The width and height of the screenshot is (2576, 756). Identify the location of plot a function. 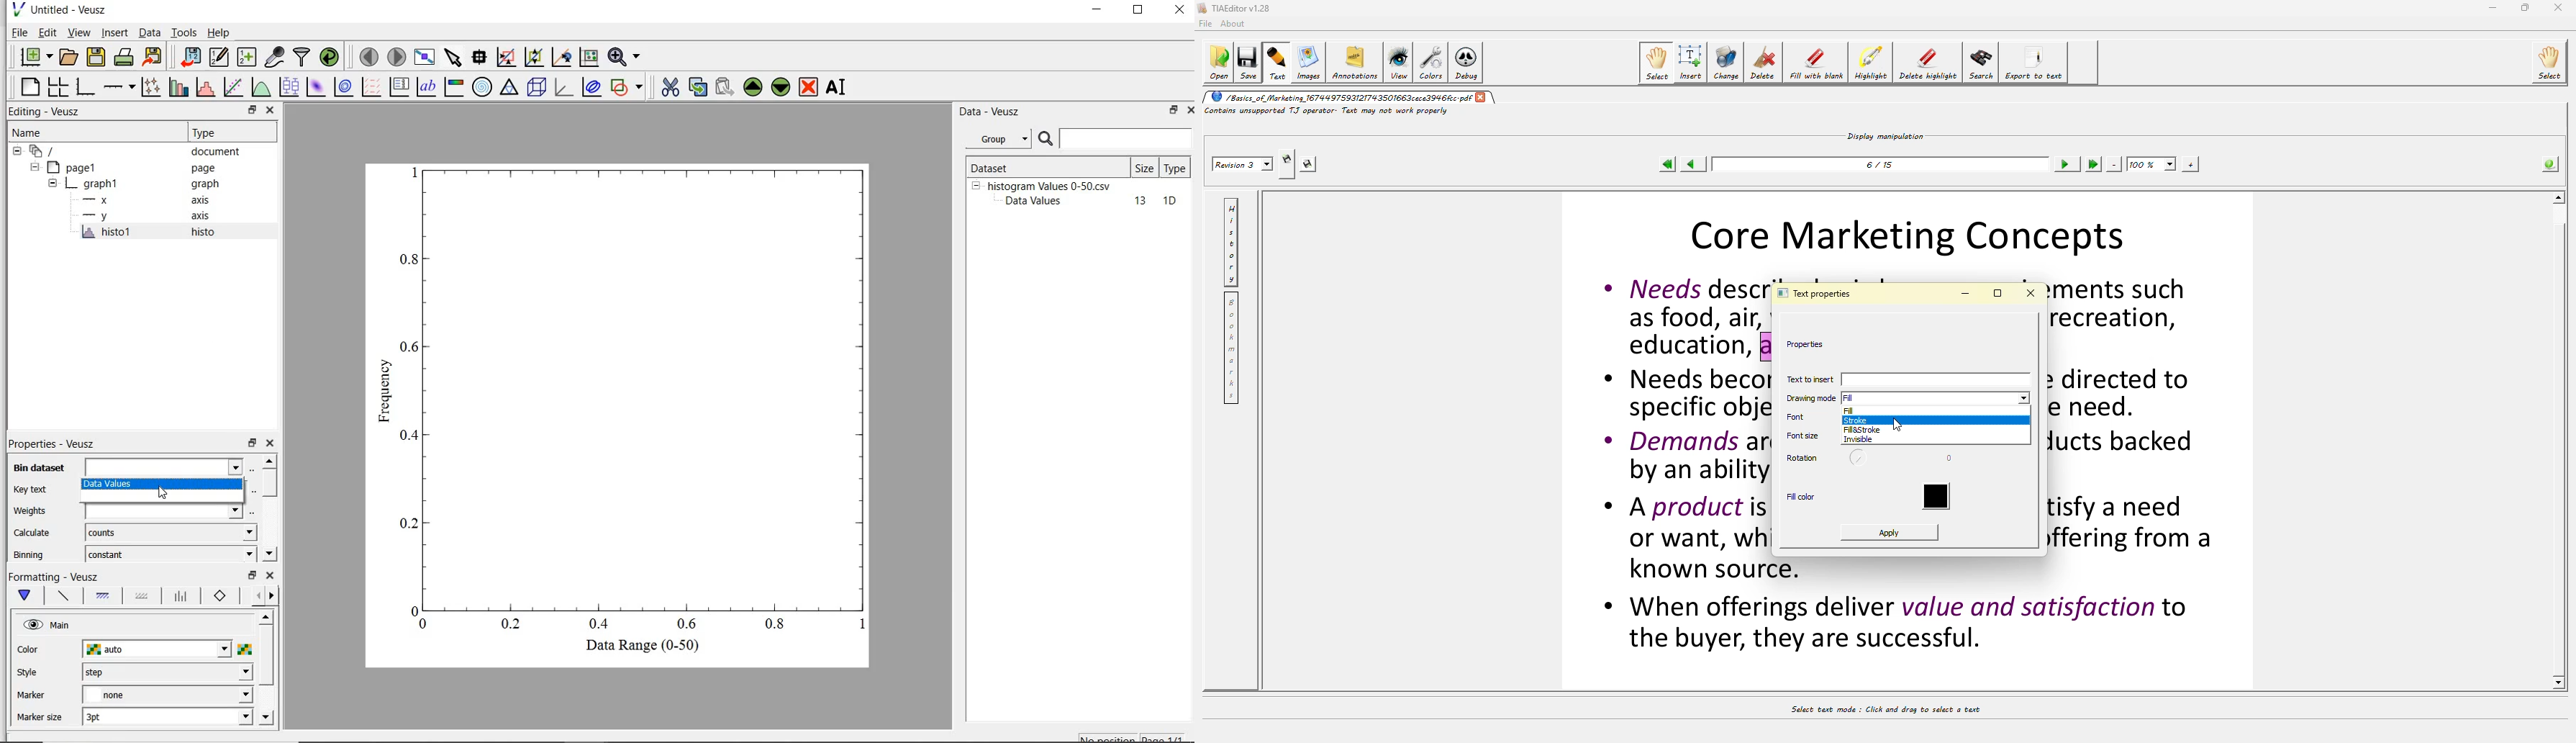
(260, 87).